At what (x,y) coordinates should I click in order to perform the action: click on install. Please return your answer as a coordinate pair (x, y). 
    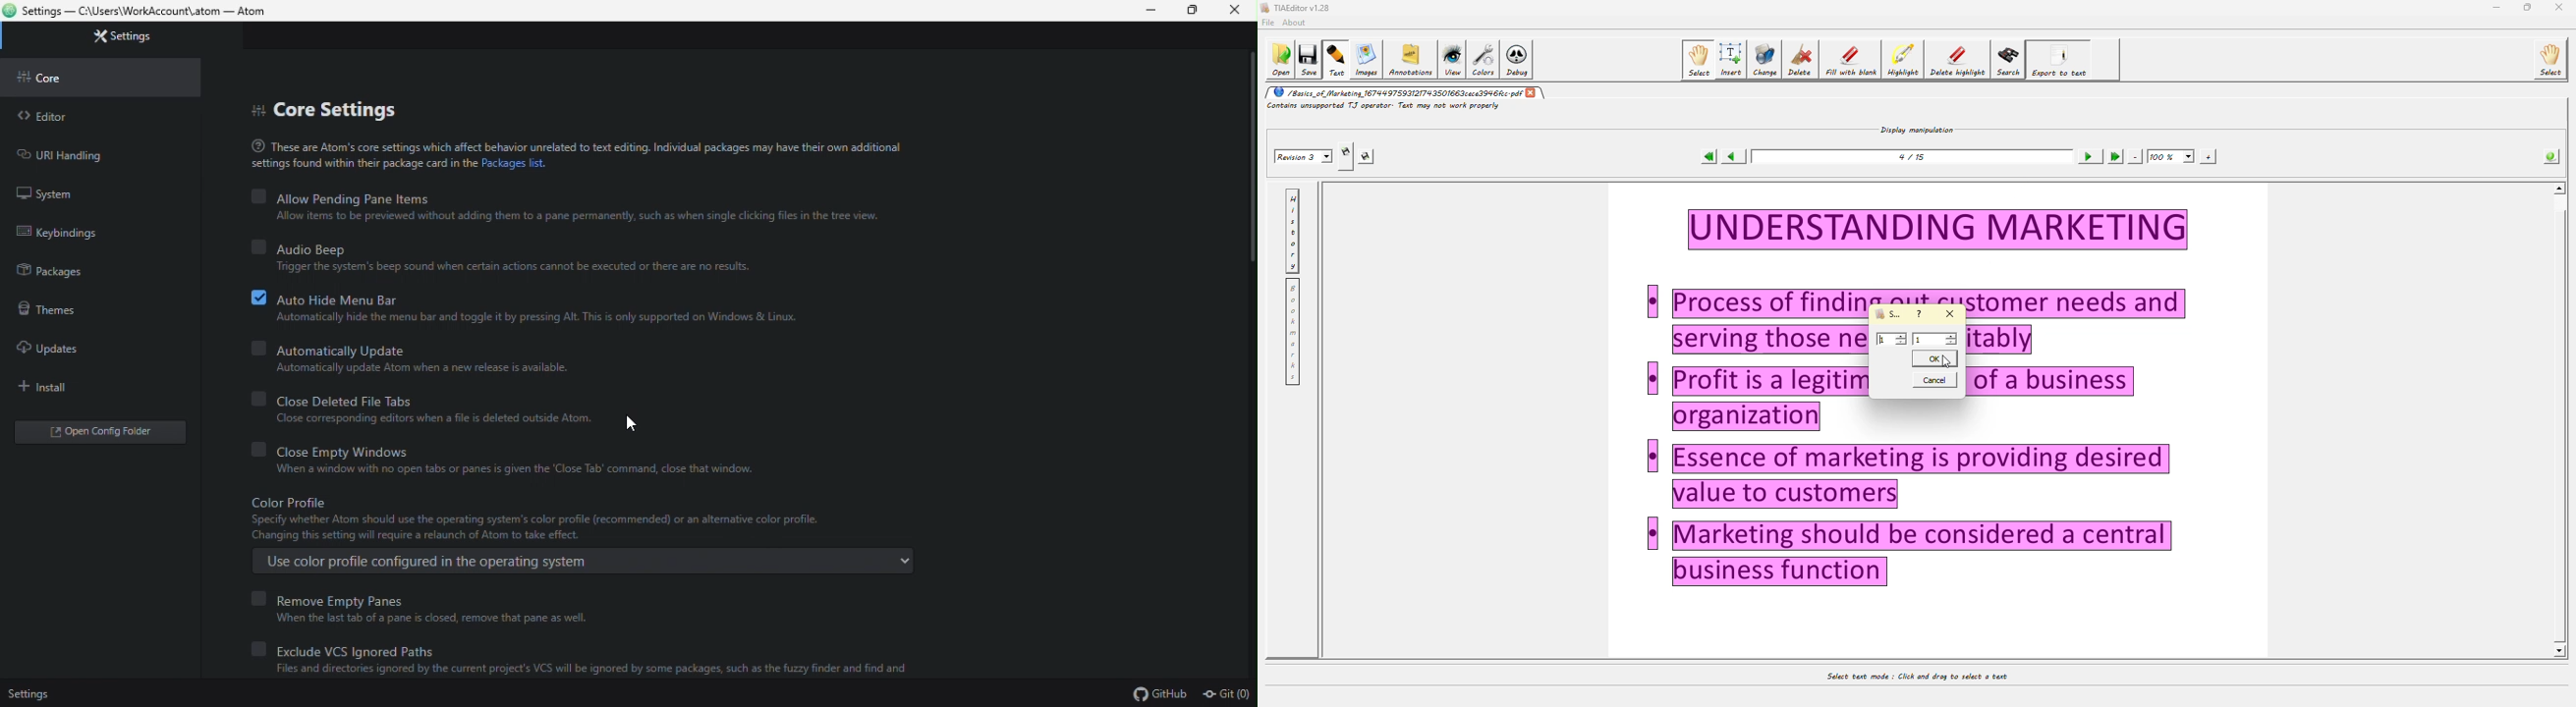
    Looking at the image, I should click on (102, 384).